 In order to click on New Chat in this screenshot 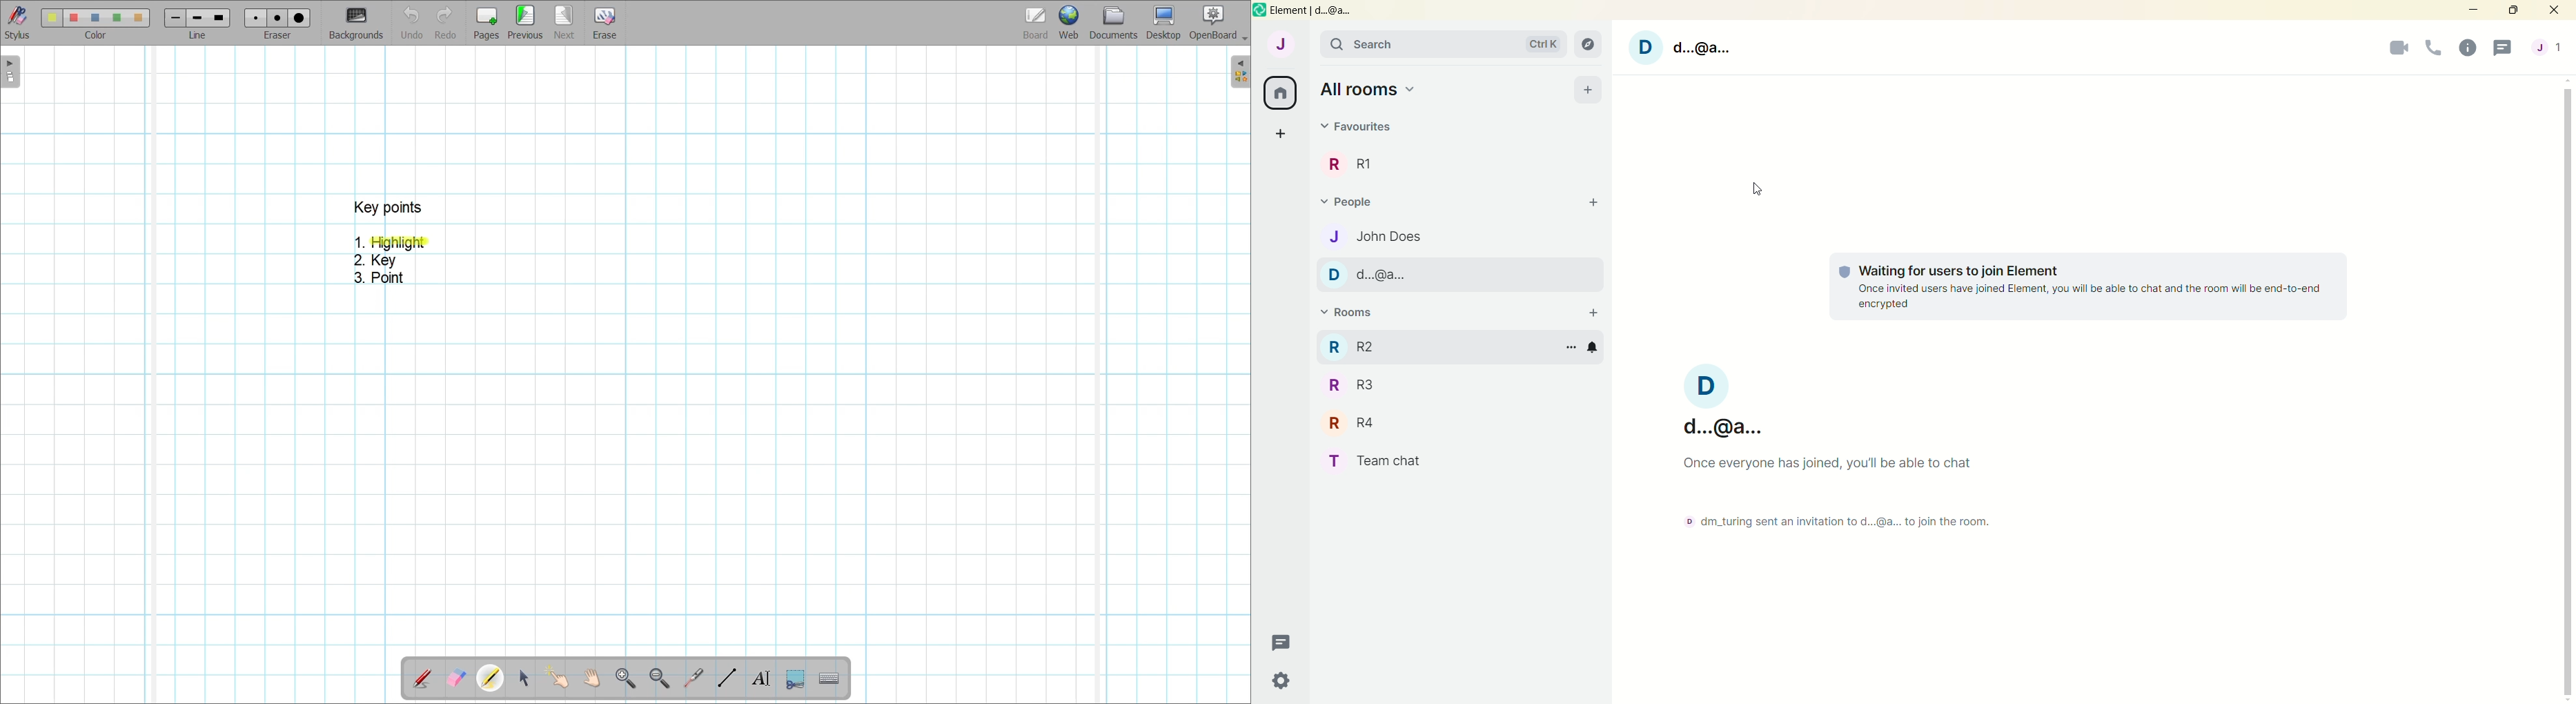, I will do `click(1281, 640)`.